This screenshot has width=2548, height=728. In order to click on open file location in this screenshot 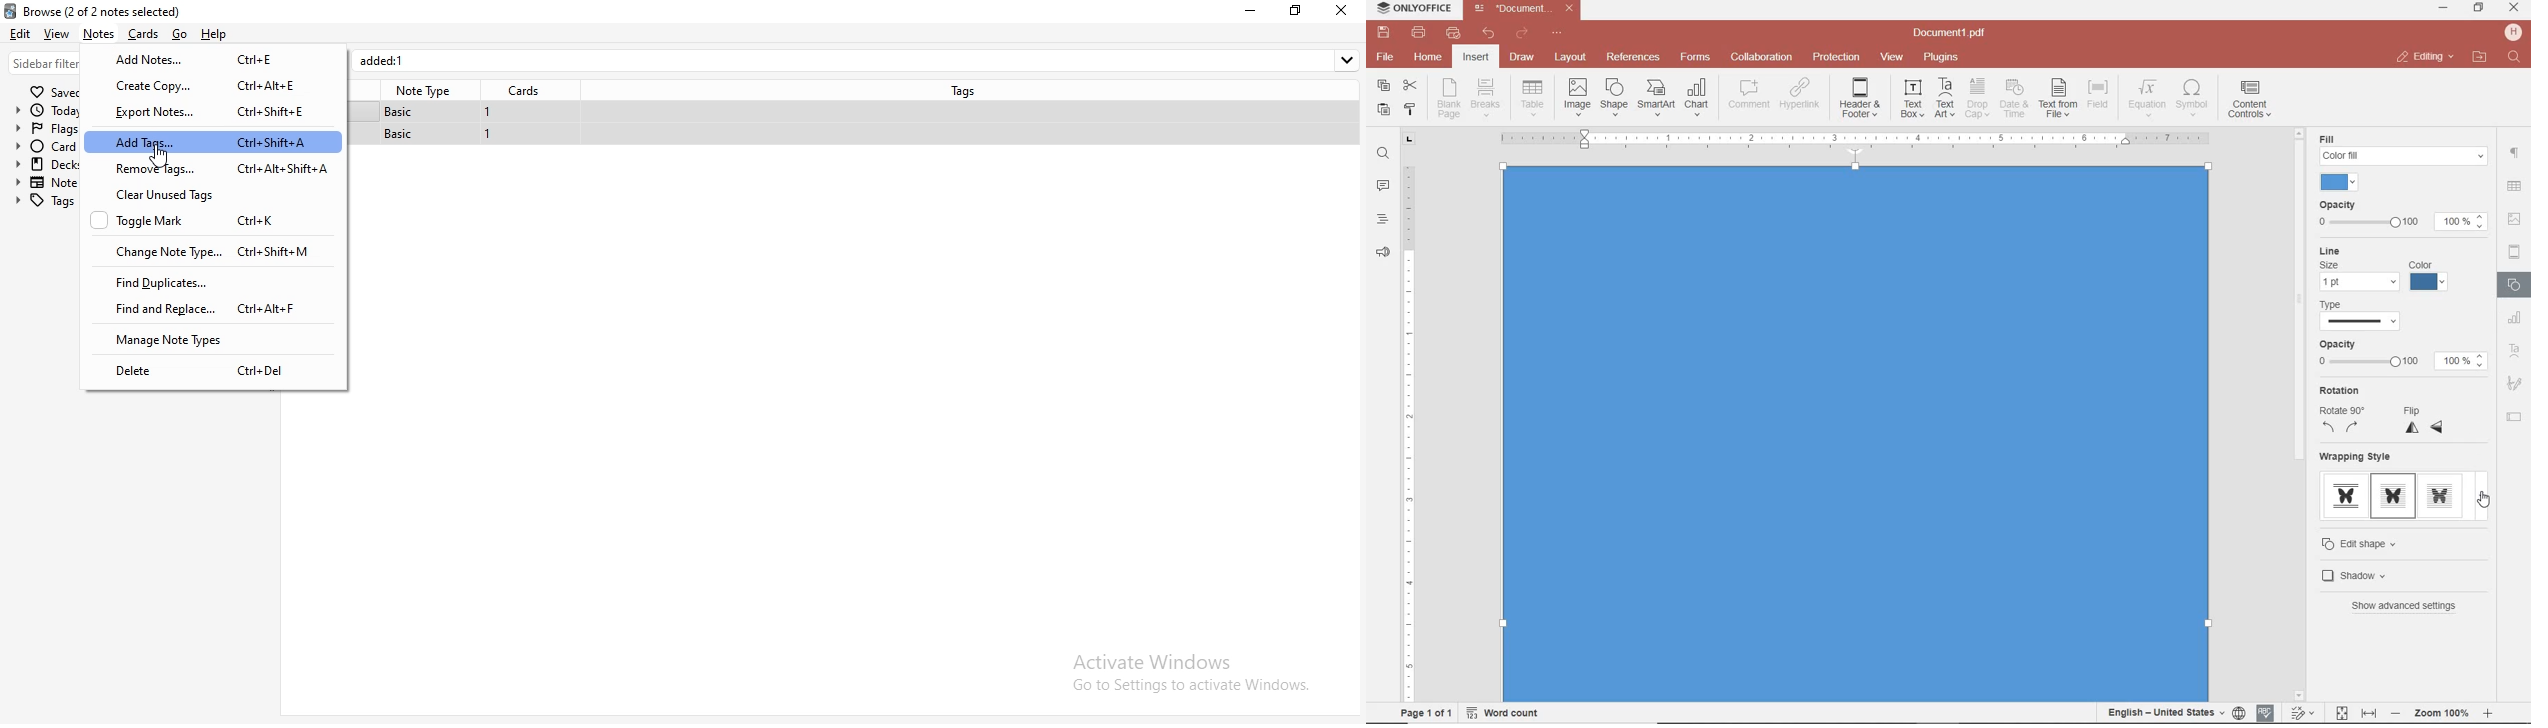, I will do `click(2480, 58)`.